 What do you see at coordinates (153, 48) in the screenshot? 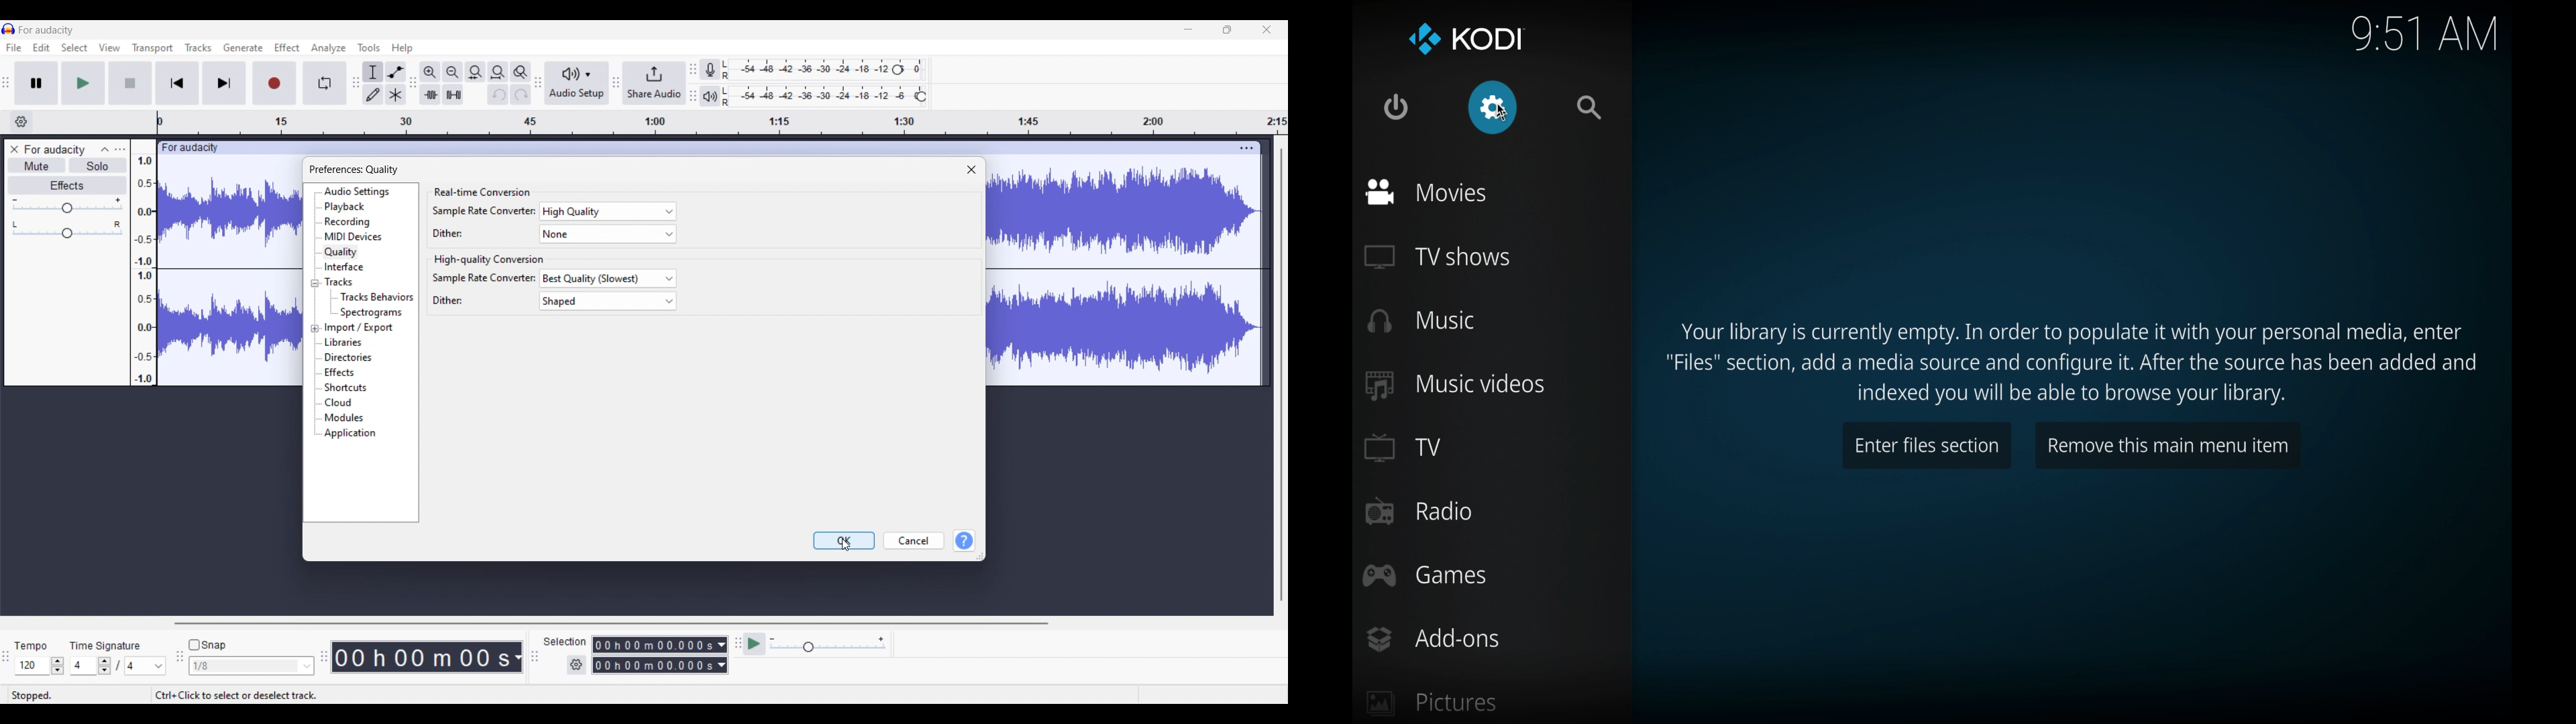
I see `Transport menu` at bounding box center [153, 48].